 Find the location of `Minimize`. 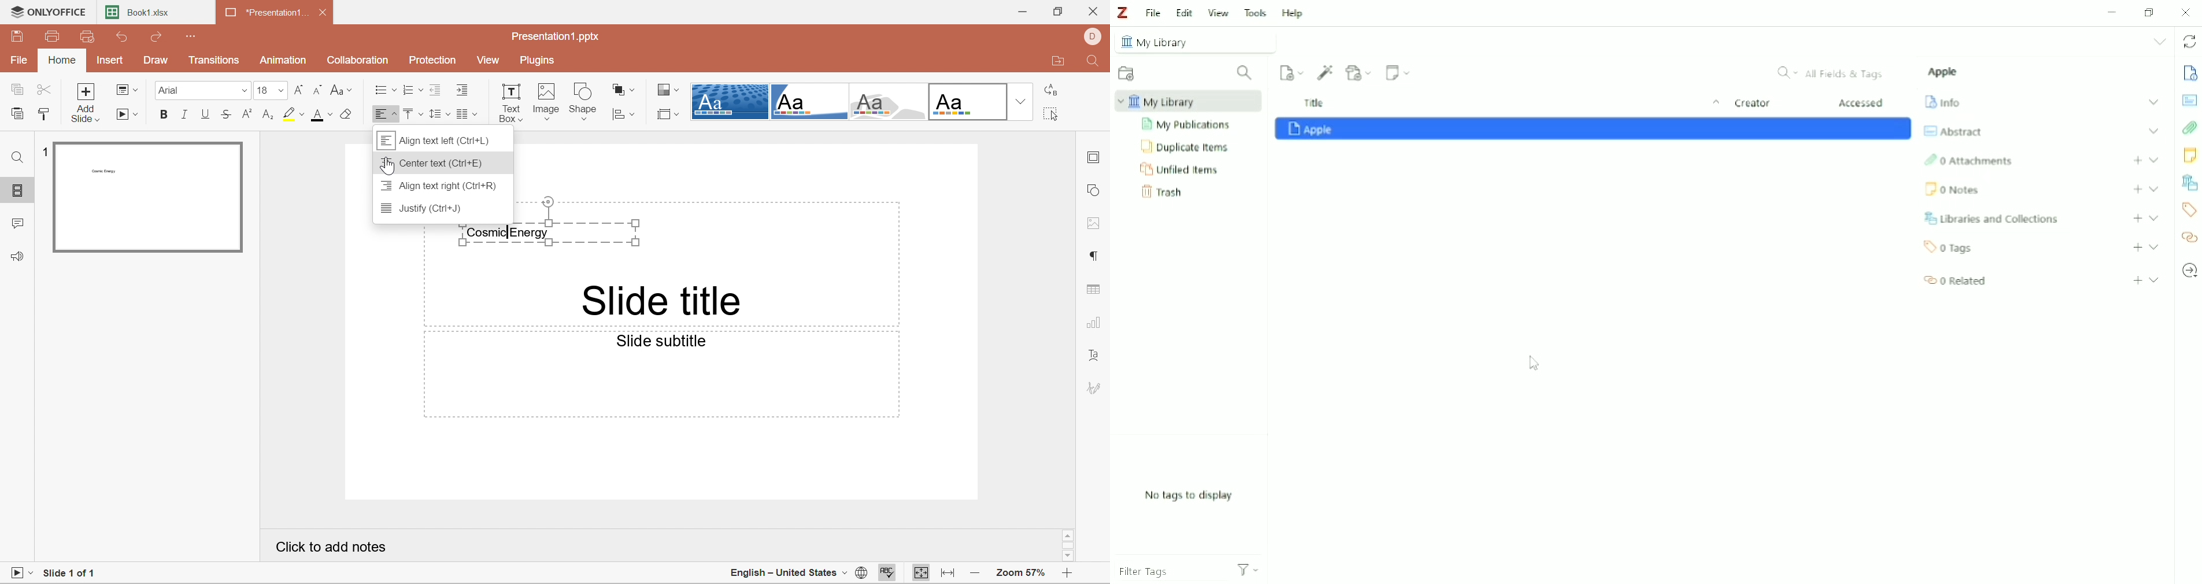

Minimize is located at coordinates (2114, 11).